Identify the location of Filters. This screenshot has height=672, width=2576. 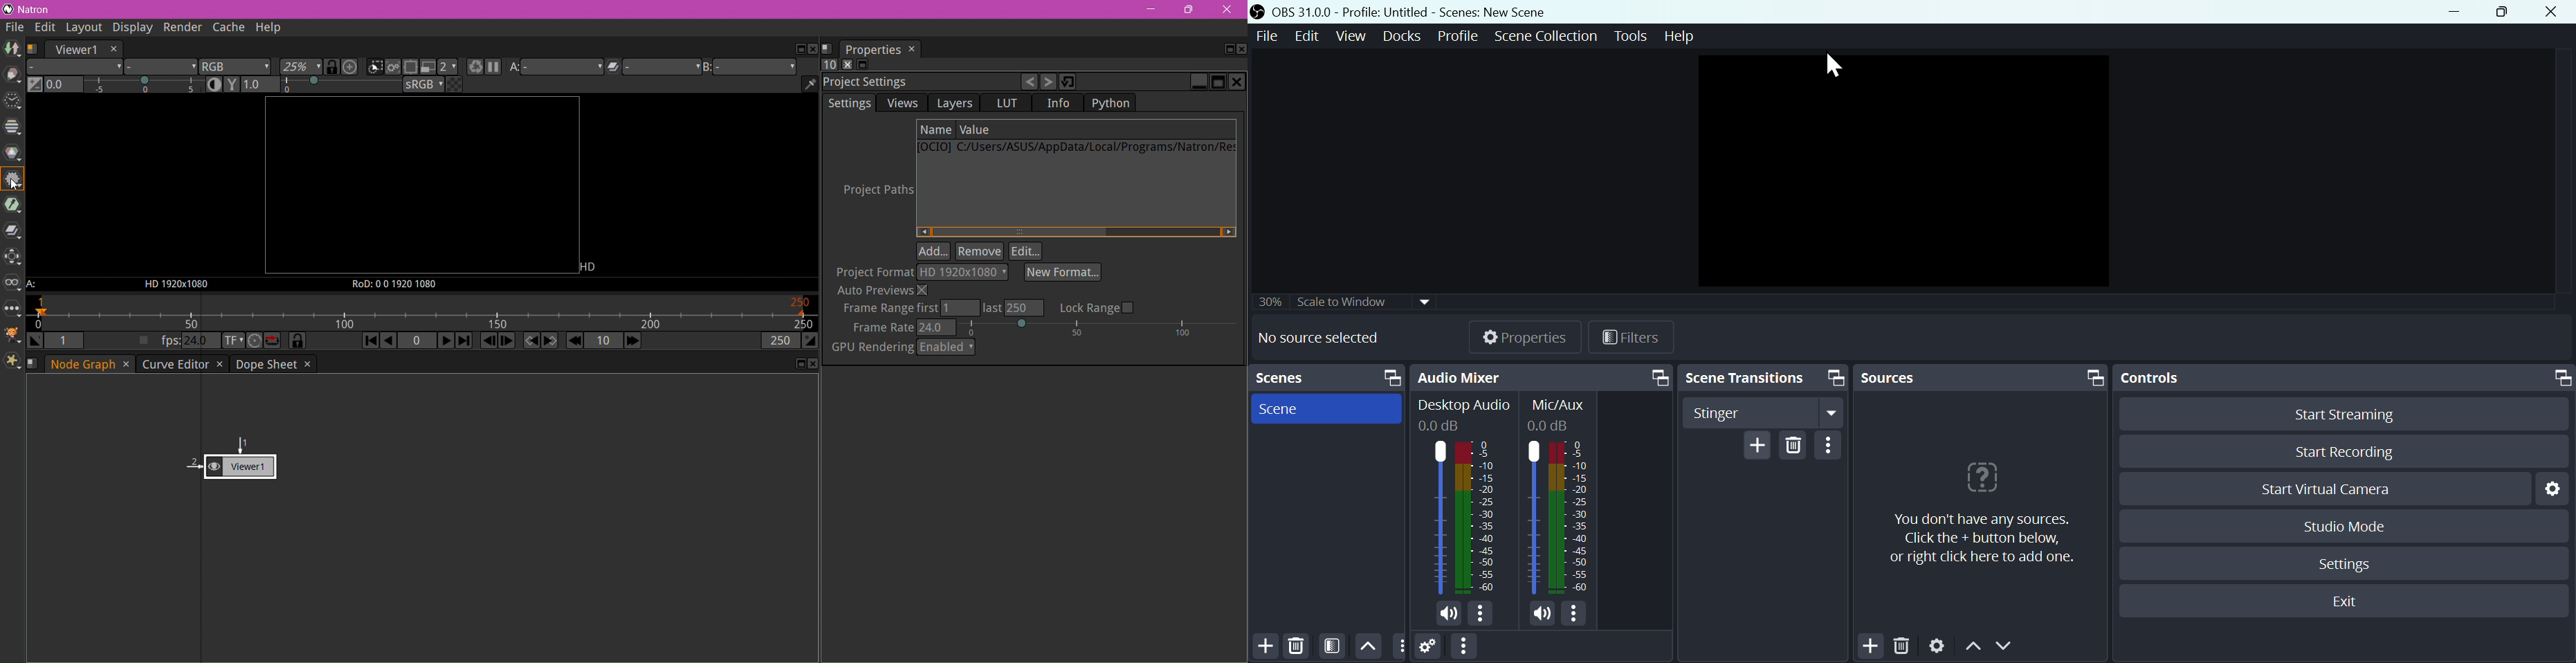
(1641, 339).